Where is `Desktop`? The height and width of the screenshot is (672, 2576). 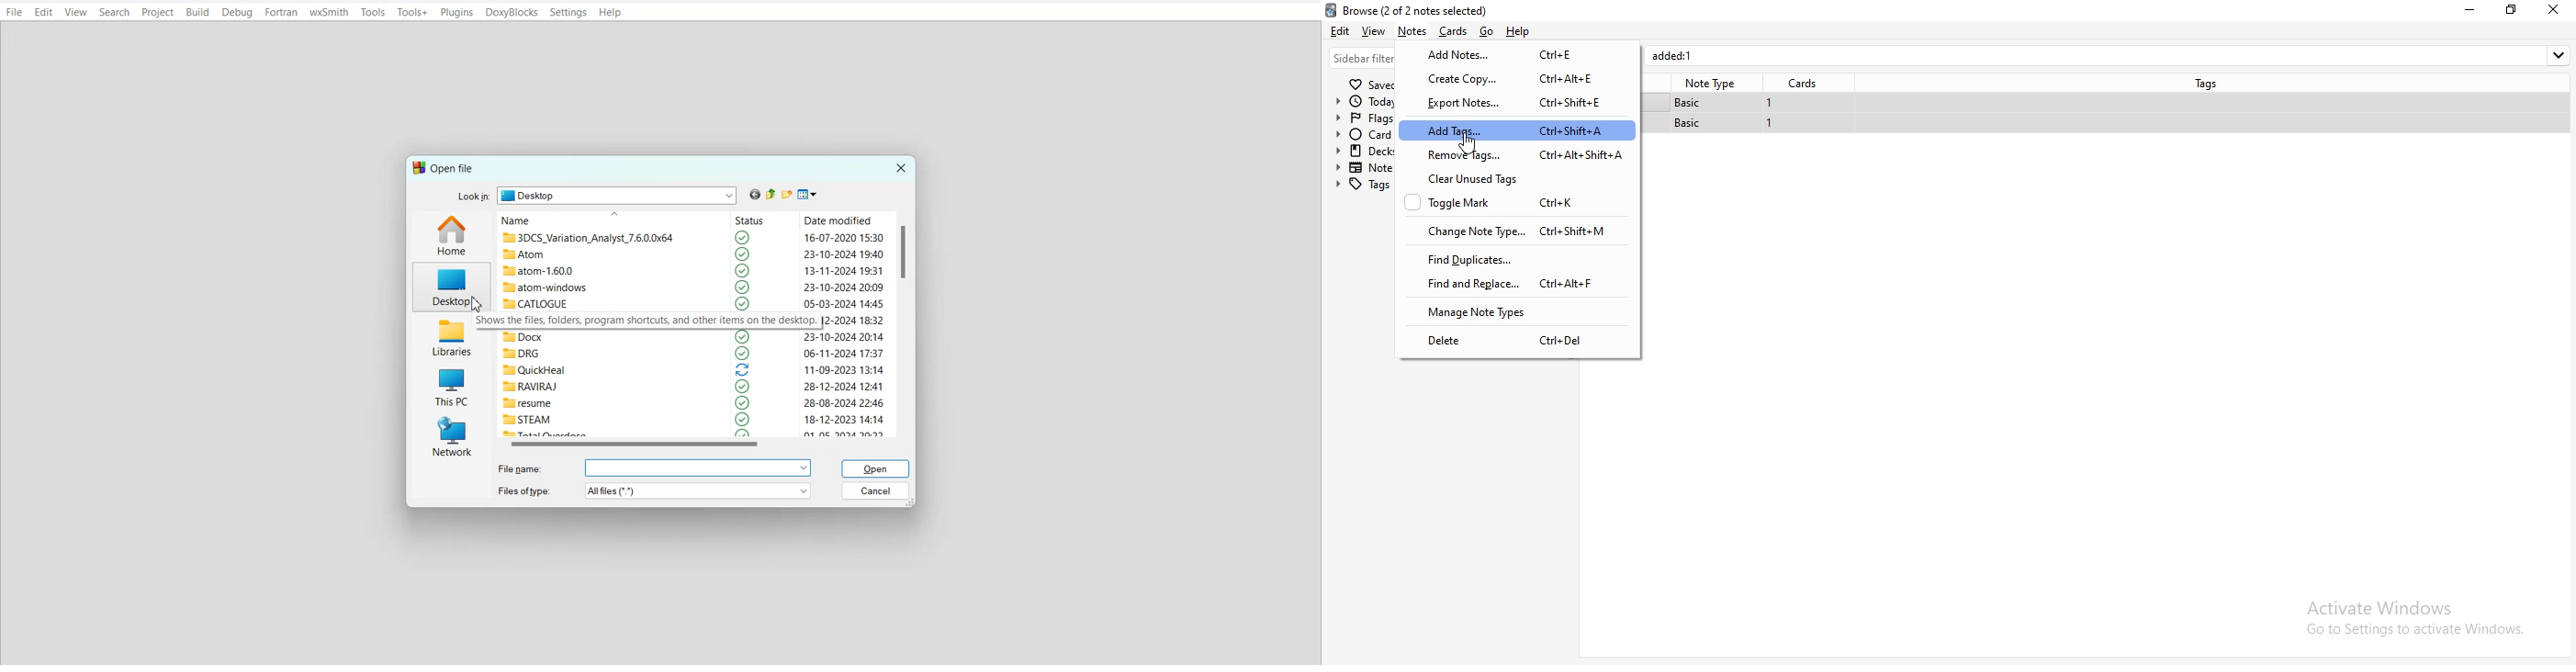
Desktop is located at coordinates (454, 286).